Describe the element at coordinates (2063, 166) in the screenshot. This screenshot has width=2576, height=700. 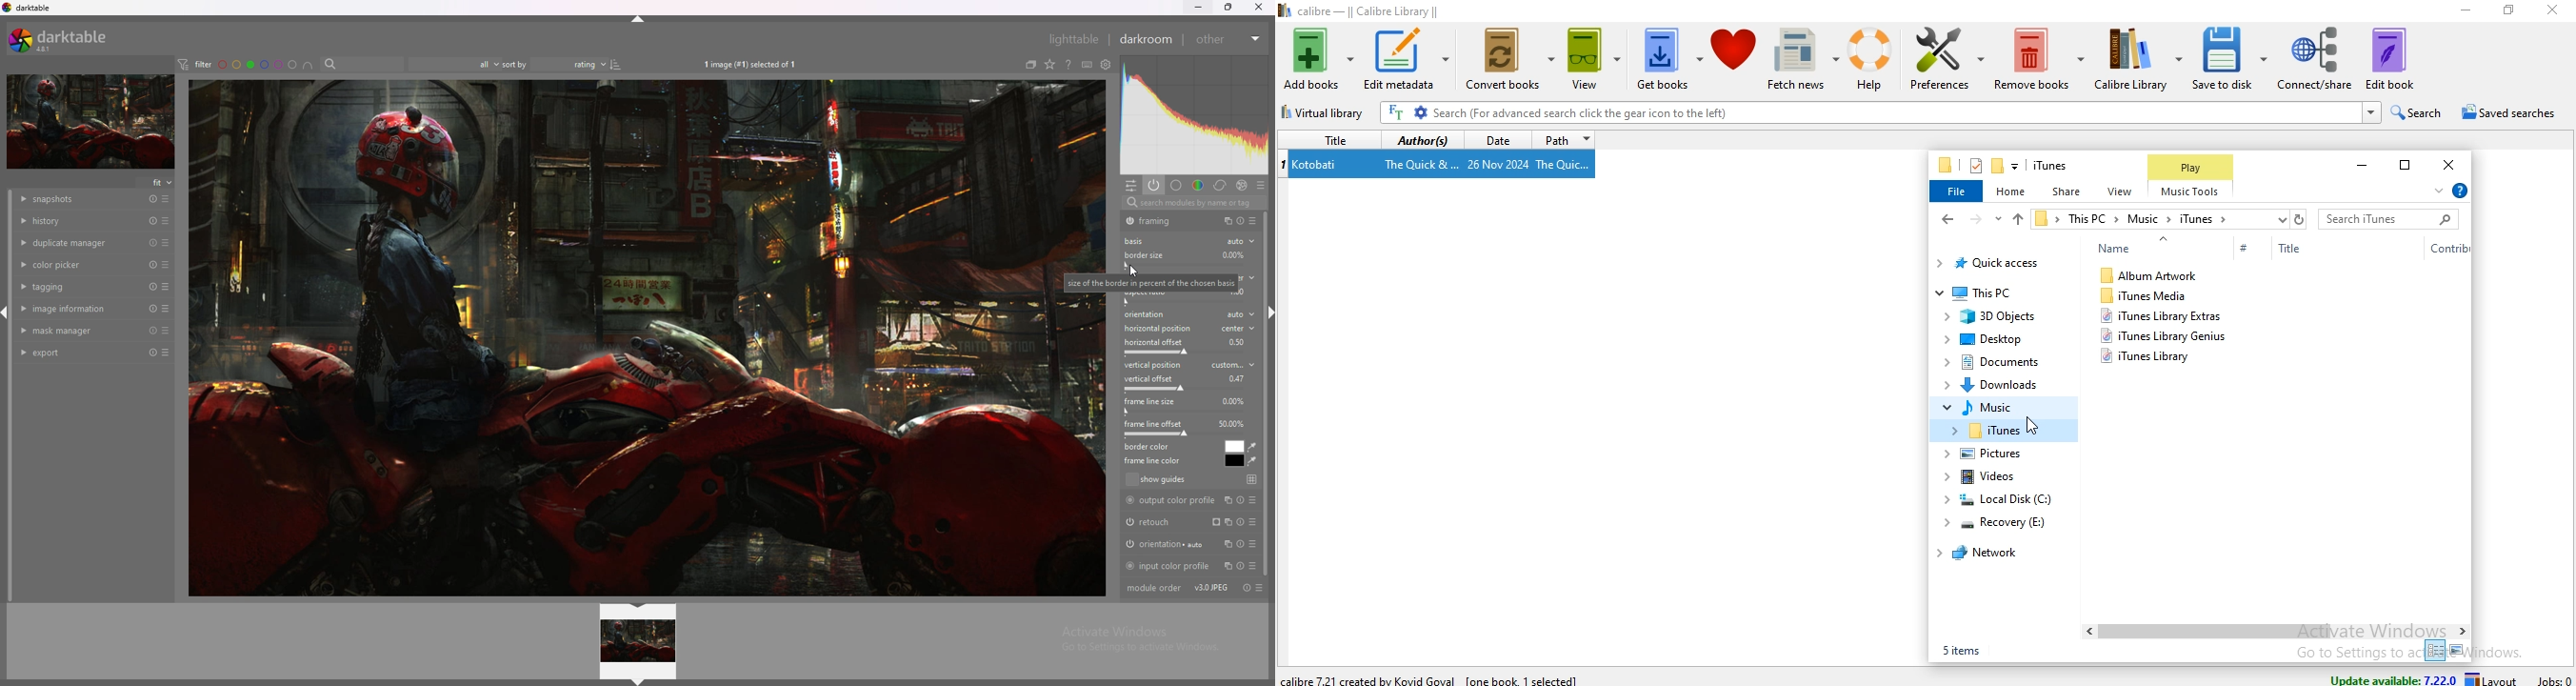
I see `file name` at that location.